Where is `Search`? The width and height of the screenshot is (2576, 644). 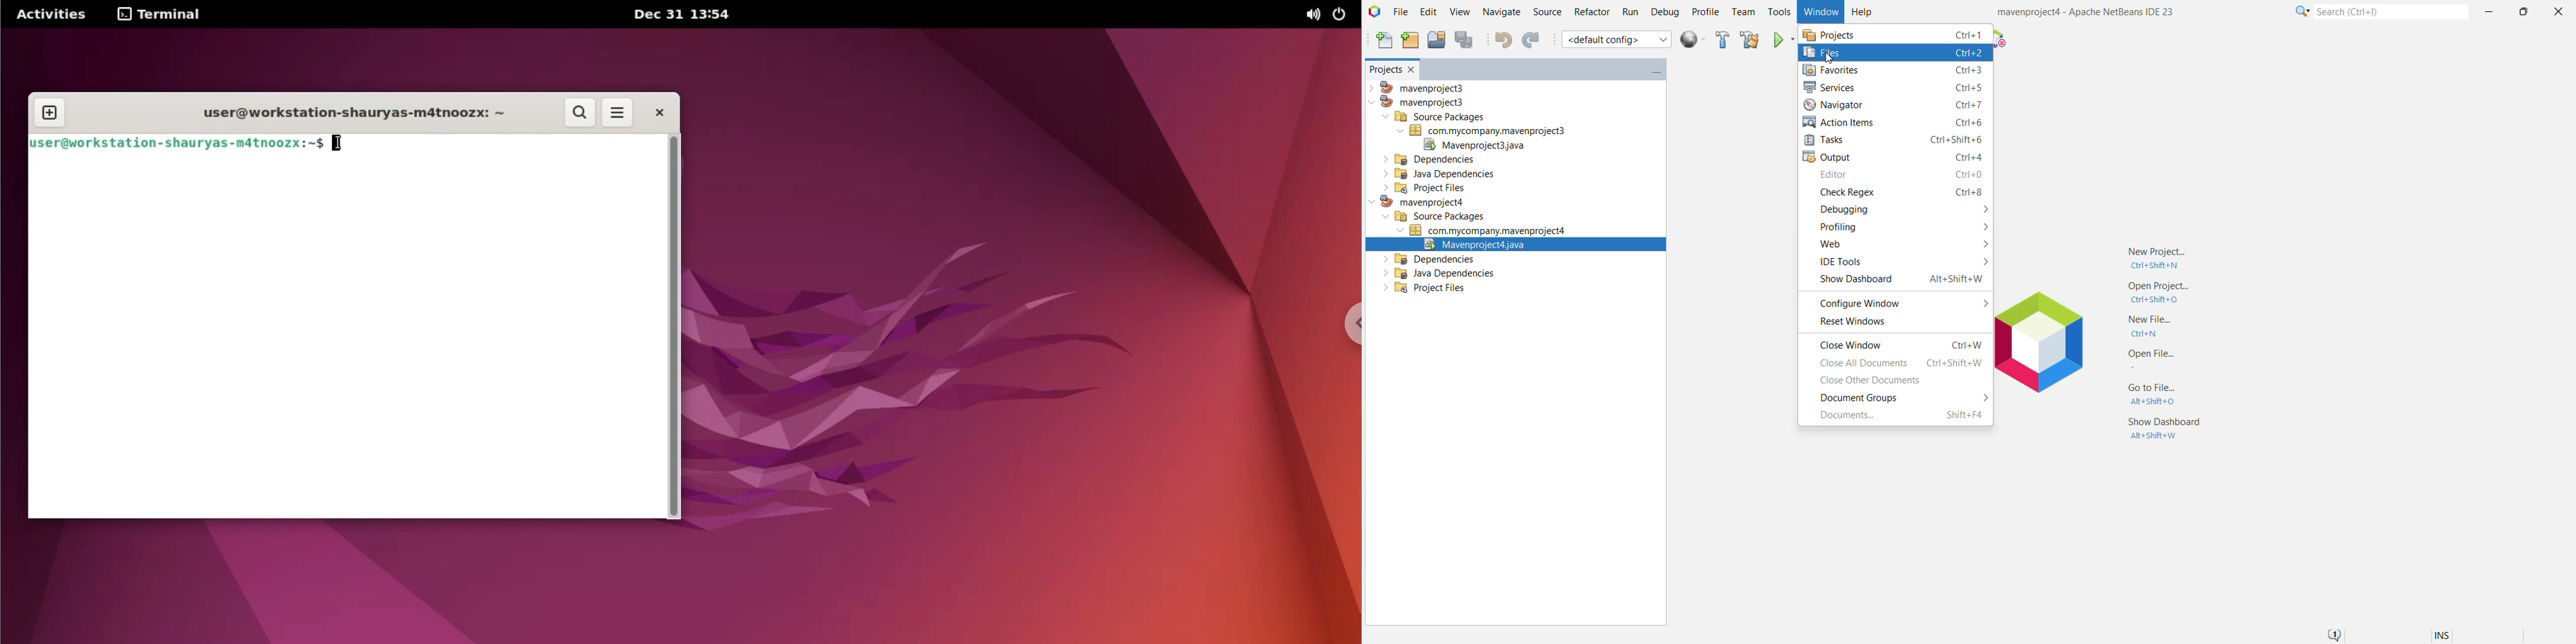
Search is located at coordinates (2390, 13).